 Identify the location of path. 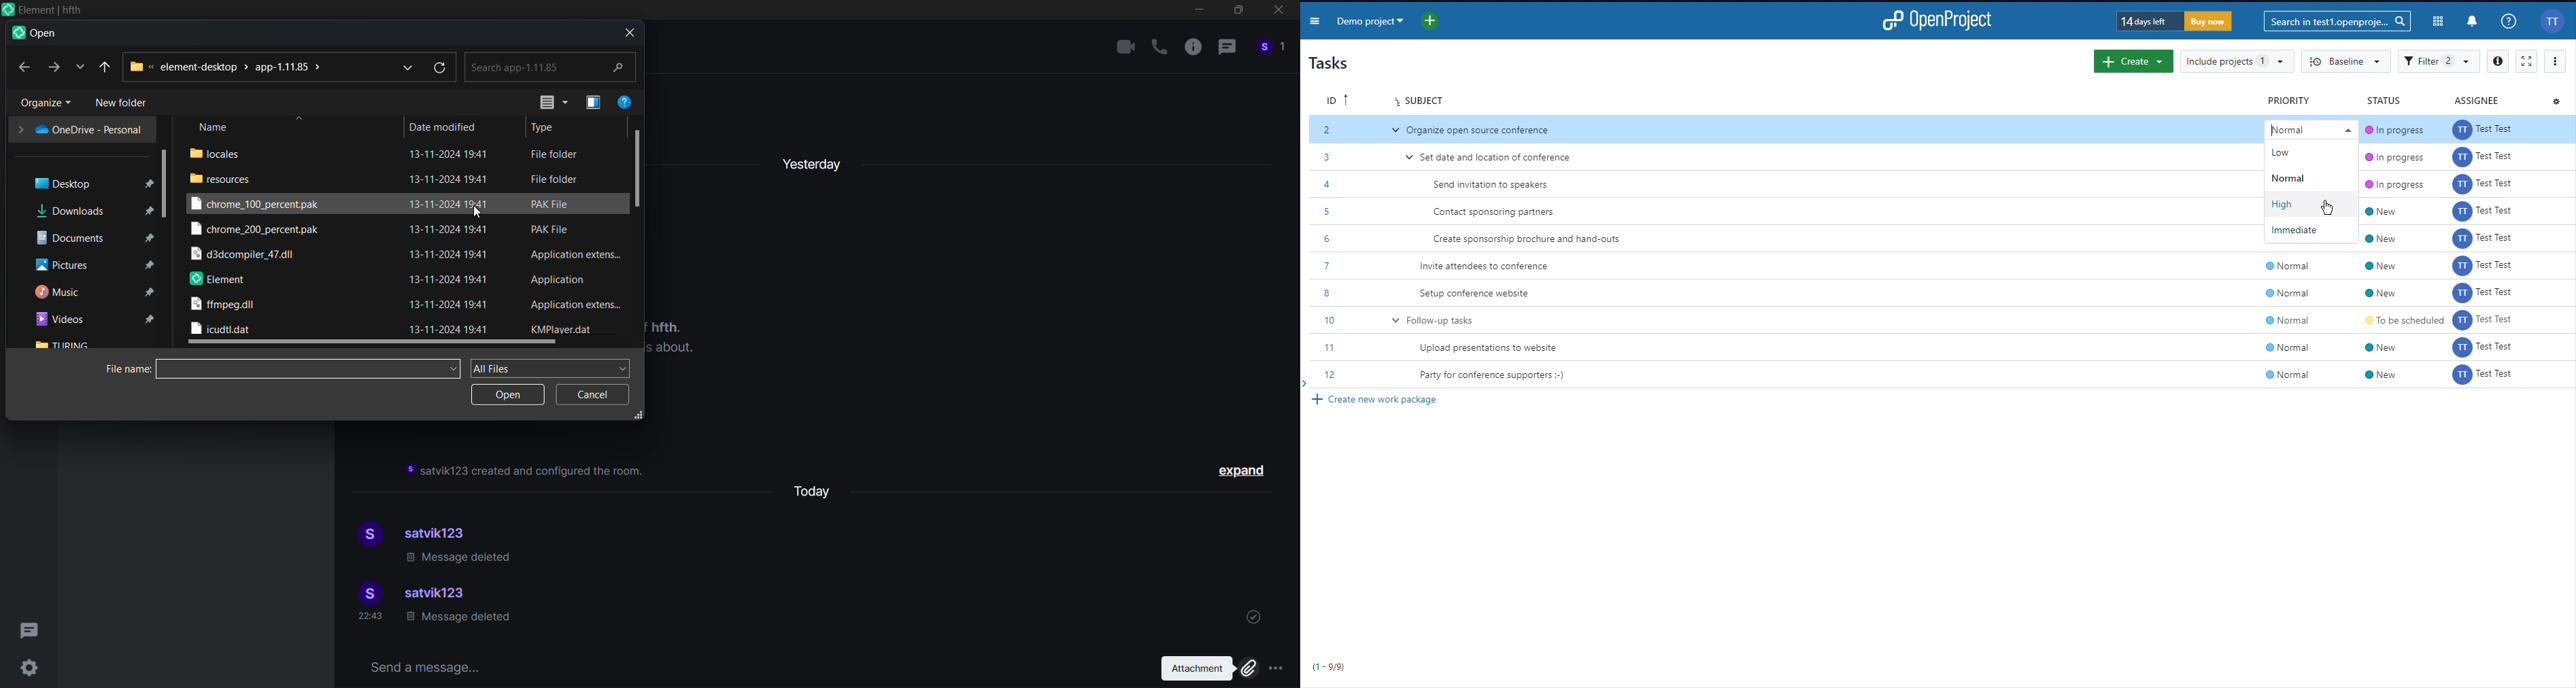
(228, 66).